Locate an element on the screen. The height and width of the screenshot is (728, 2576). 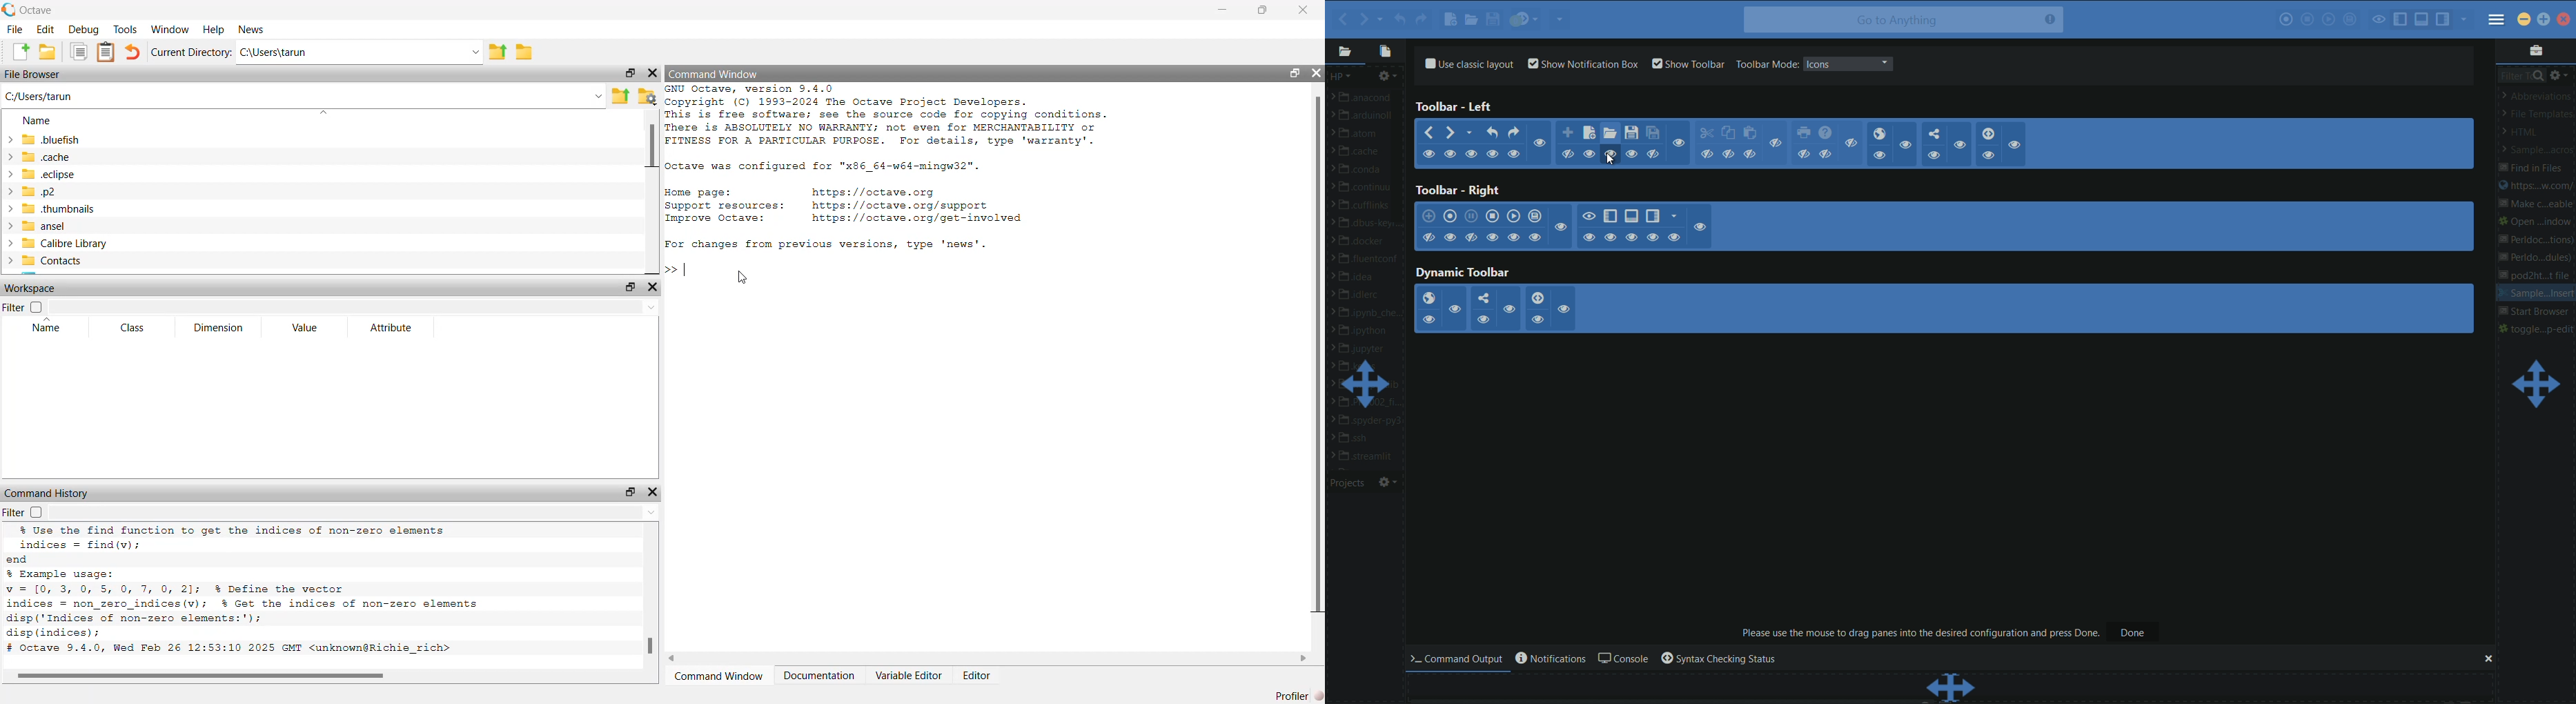
show/hide is located at coordinates (1935, 156).